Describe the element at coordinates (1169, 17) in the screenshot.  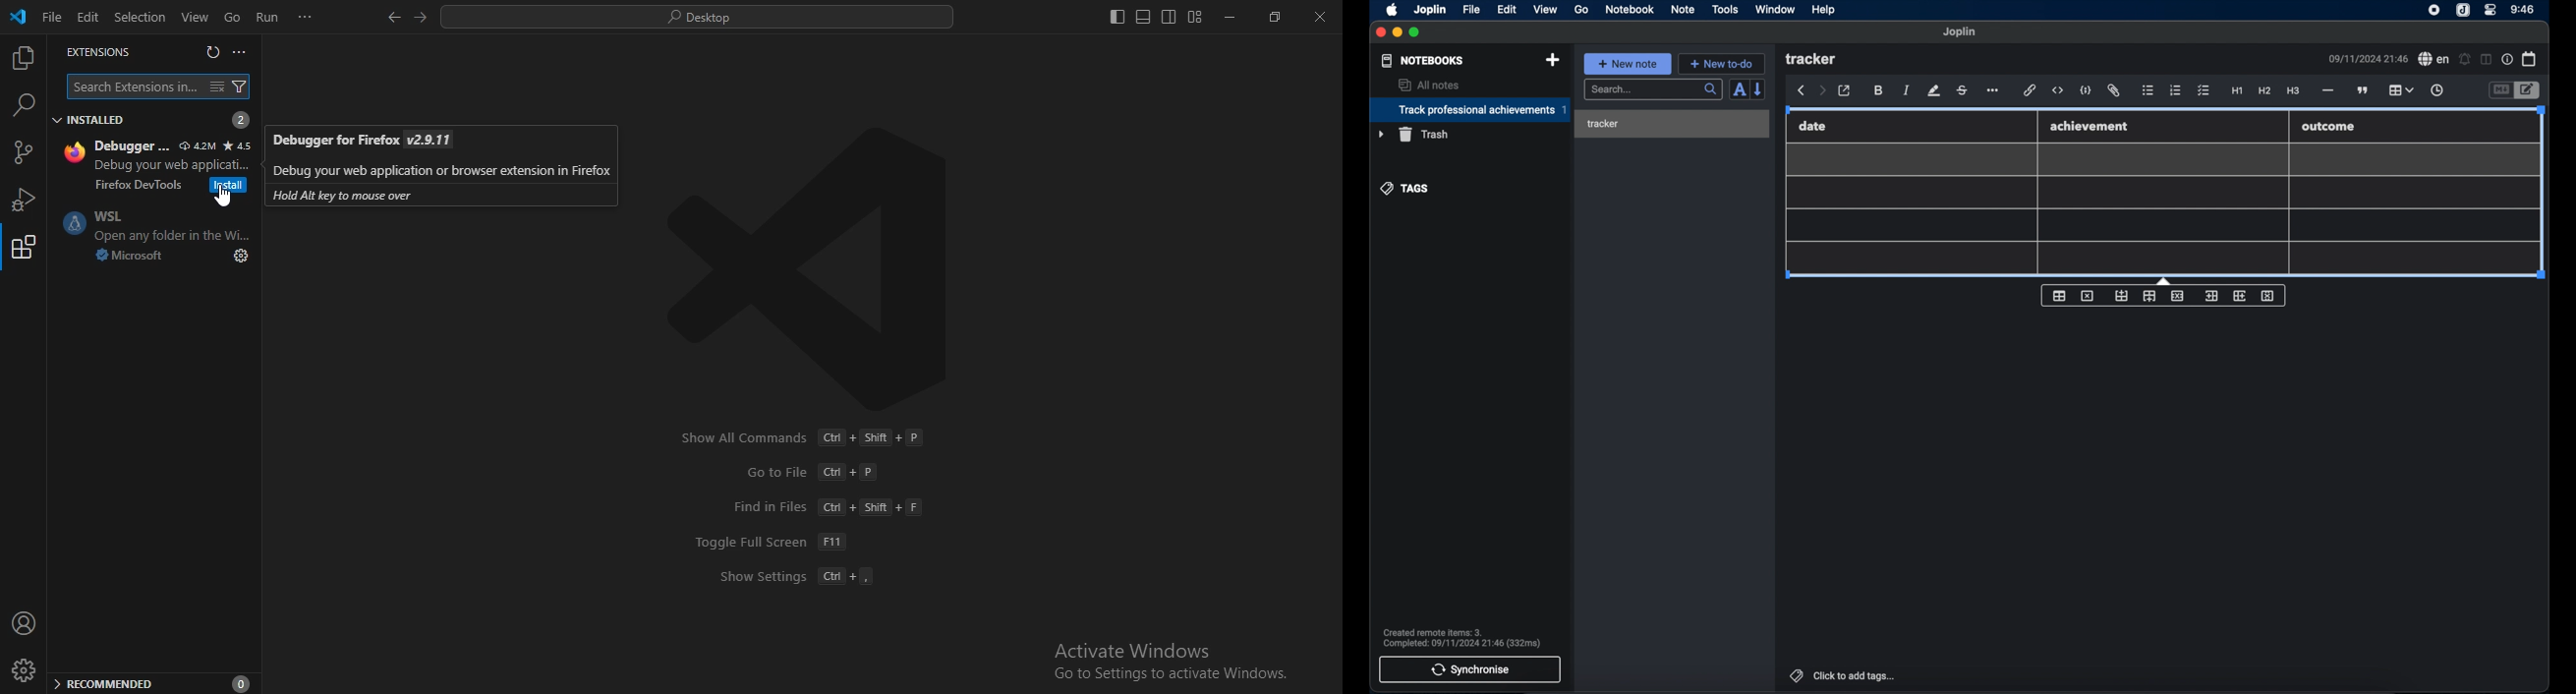
I see `toggle secondary side bar` at that location.